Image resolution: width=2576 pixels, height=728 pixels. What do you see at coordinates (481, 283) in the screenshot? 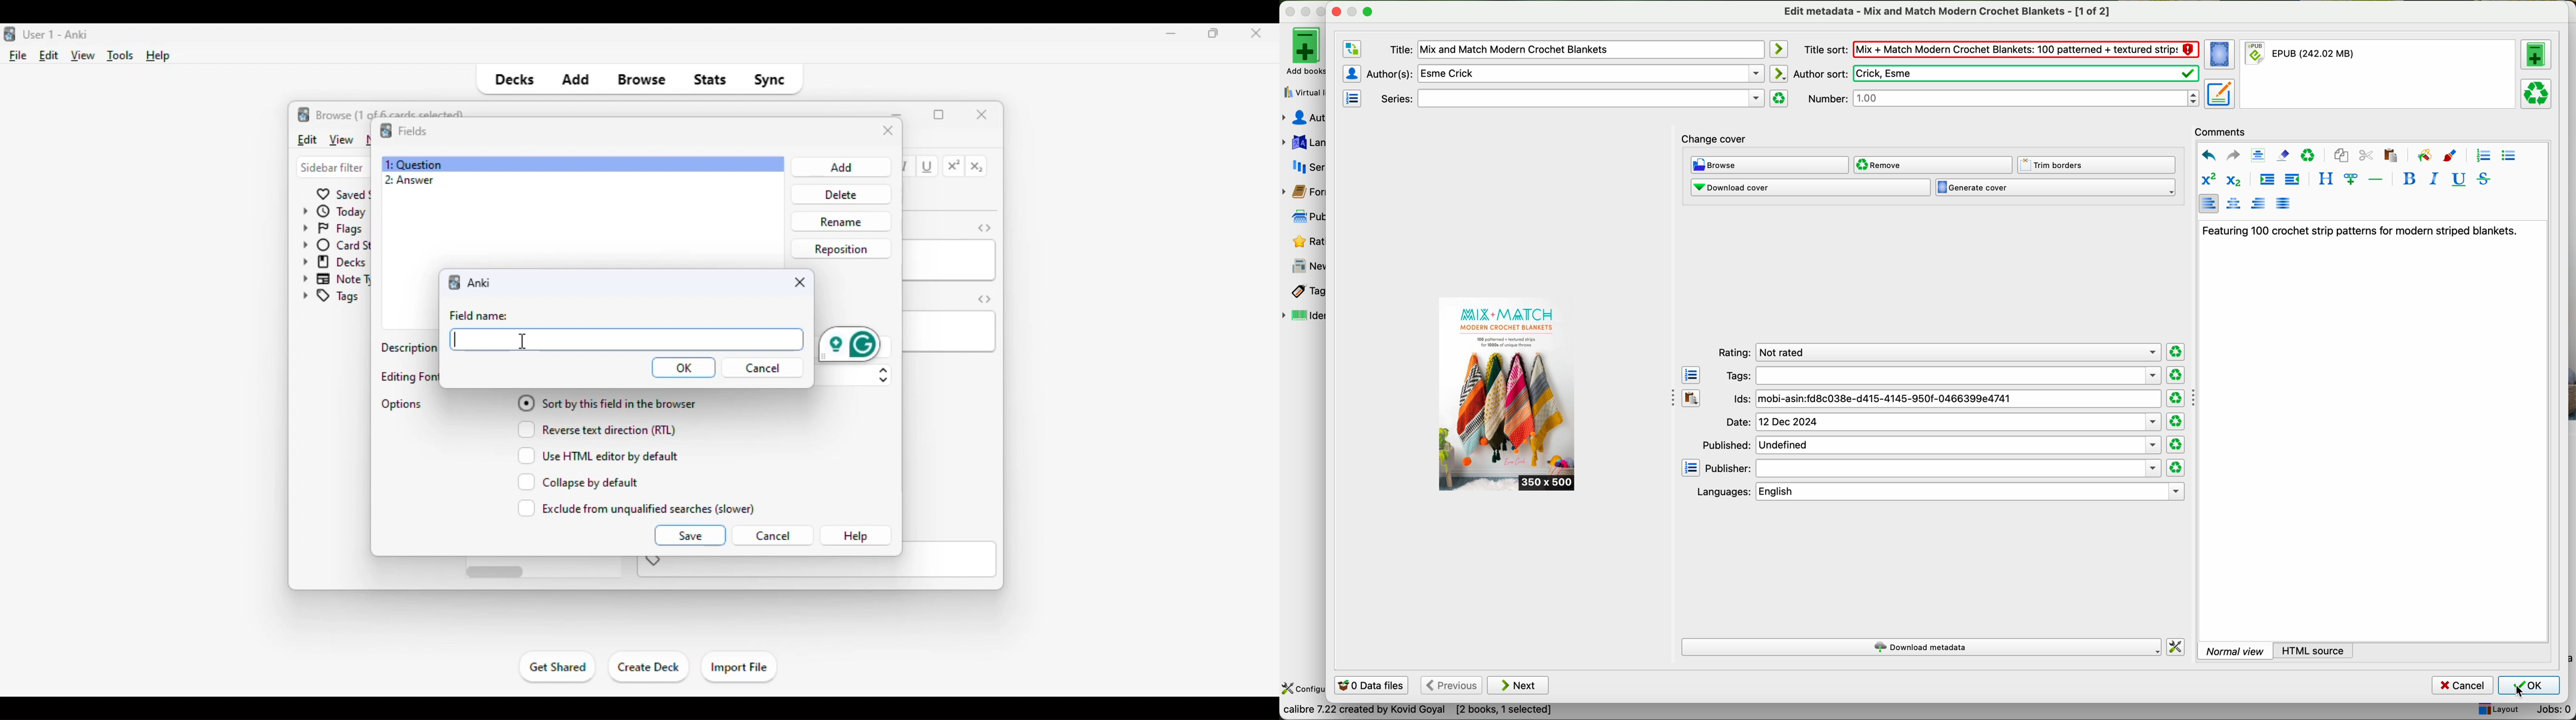
I see `anki` at bounding box center [481, 283].